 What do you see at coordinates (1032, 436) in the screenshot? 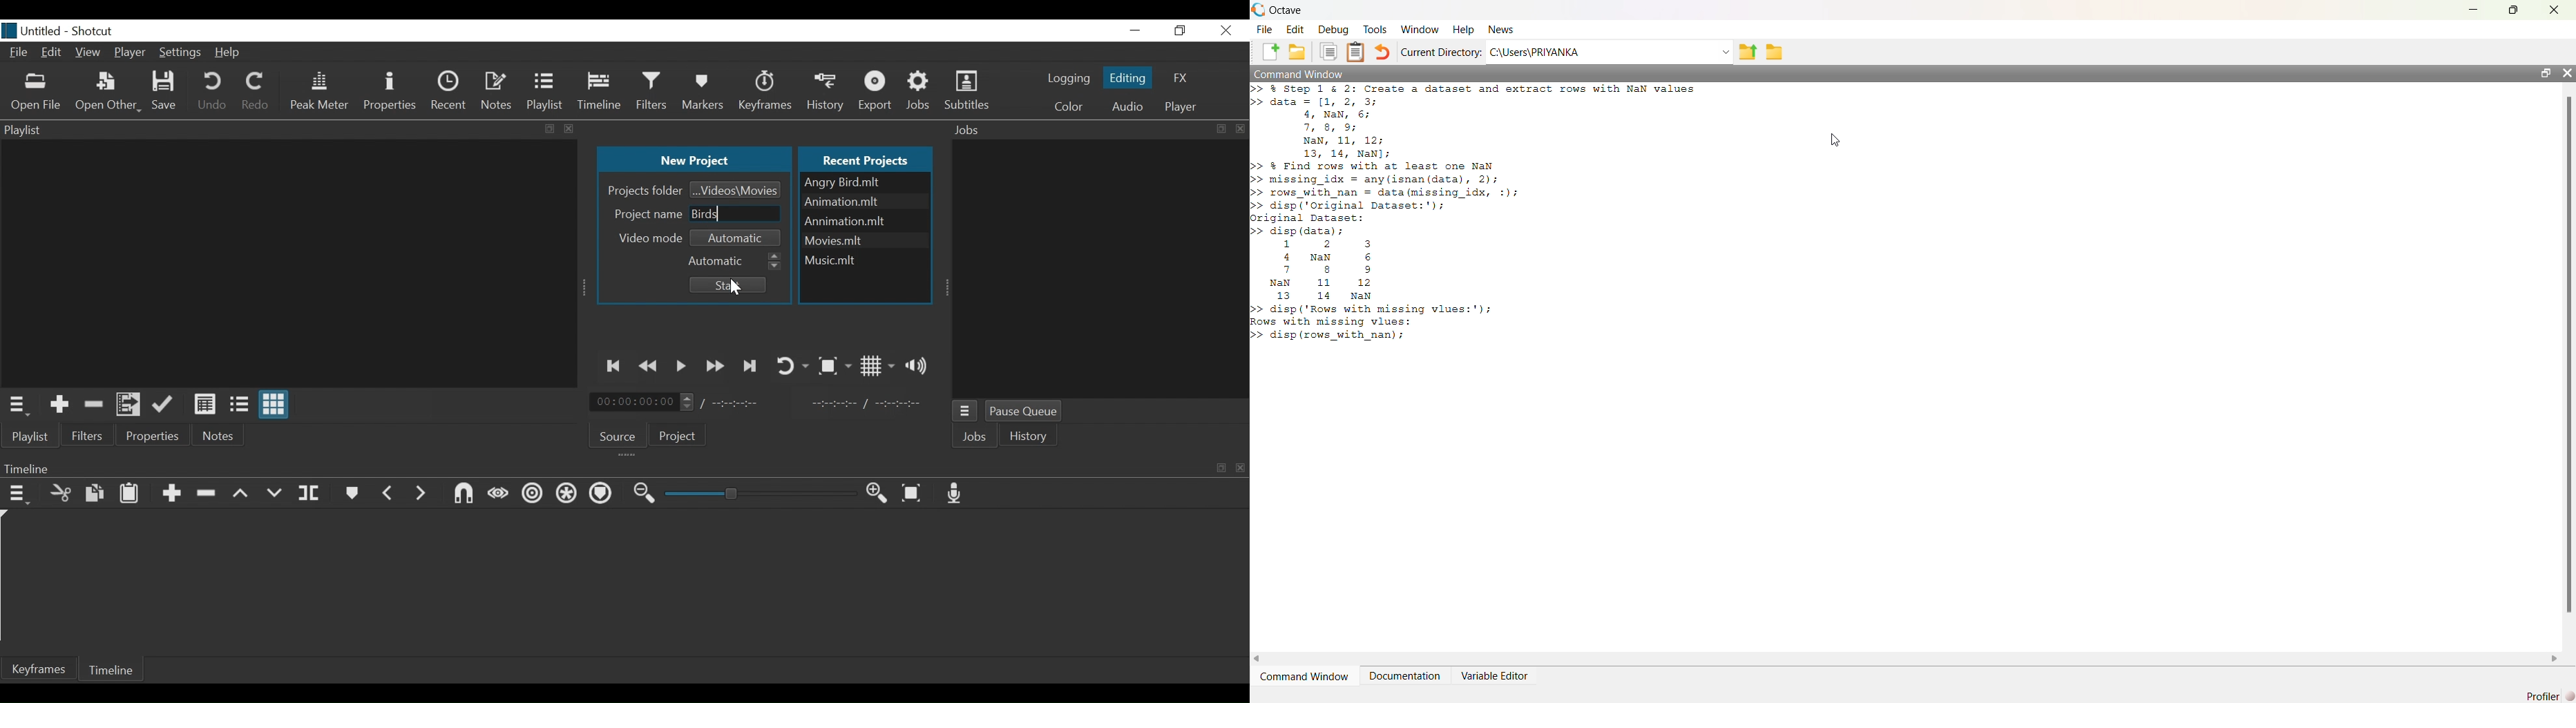
I see `istory` at bounding box center [1032, 436].